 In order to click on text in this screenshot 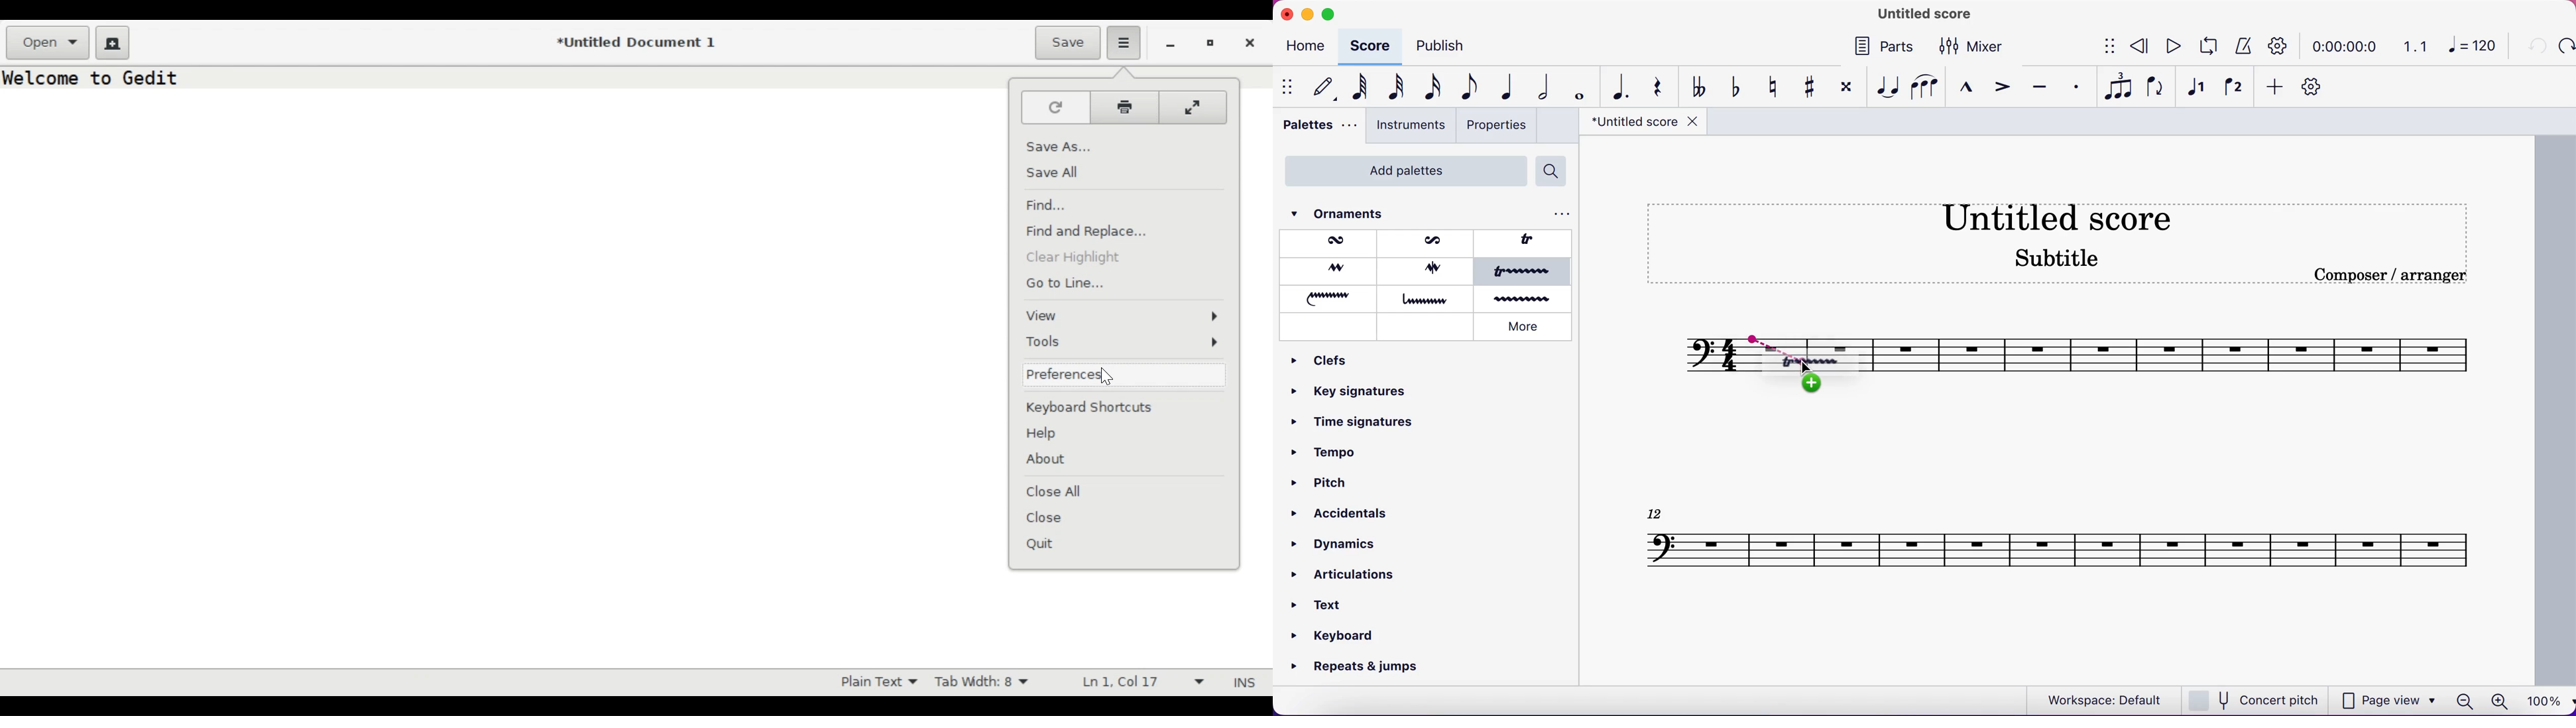, I will do `click(1329, 602)`.